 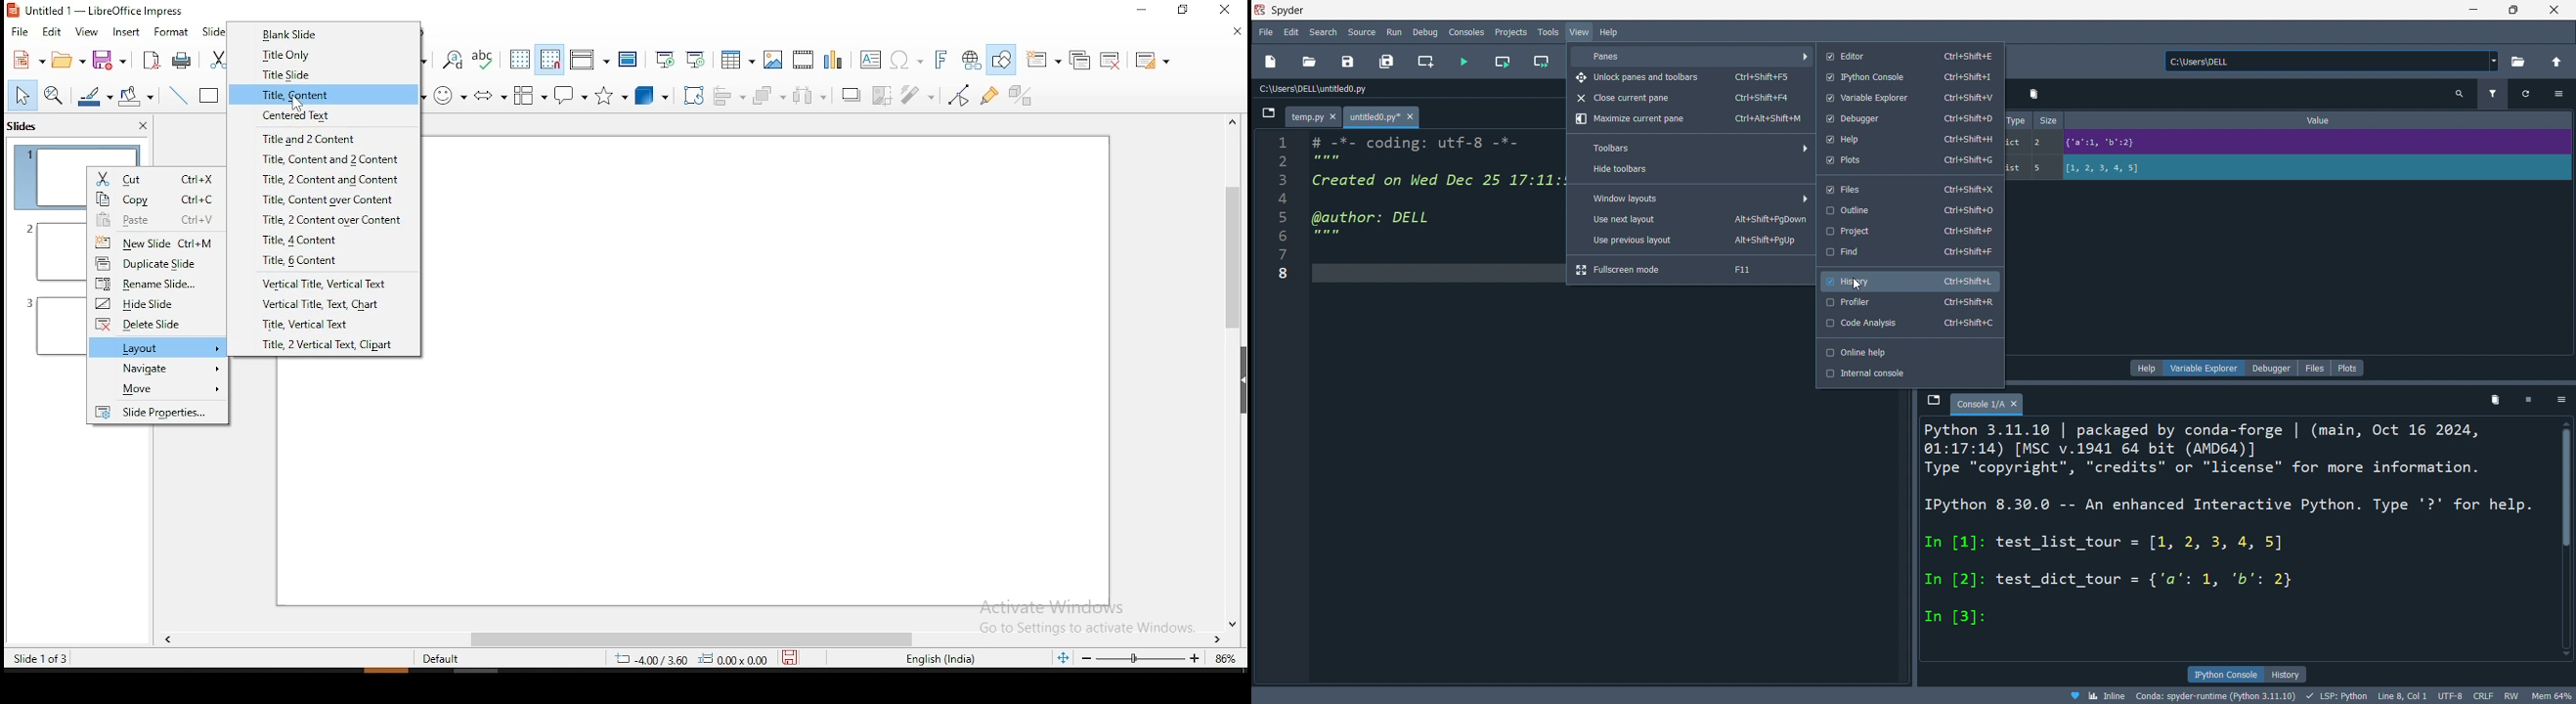 What do you see at coordinates (1509, 30) in the screenshot?
I see `projects` at bounding box center [1509, 30].